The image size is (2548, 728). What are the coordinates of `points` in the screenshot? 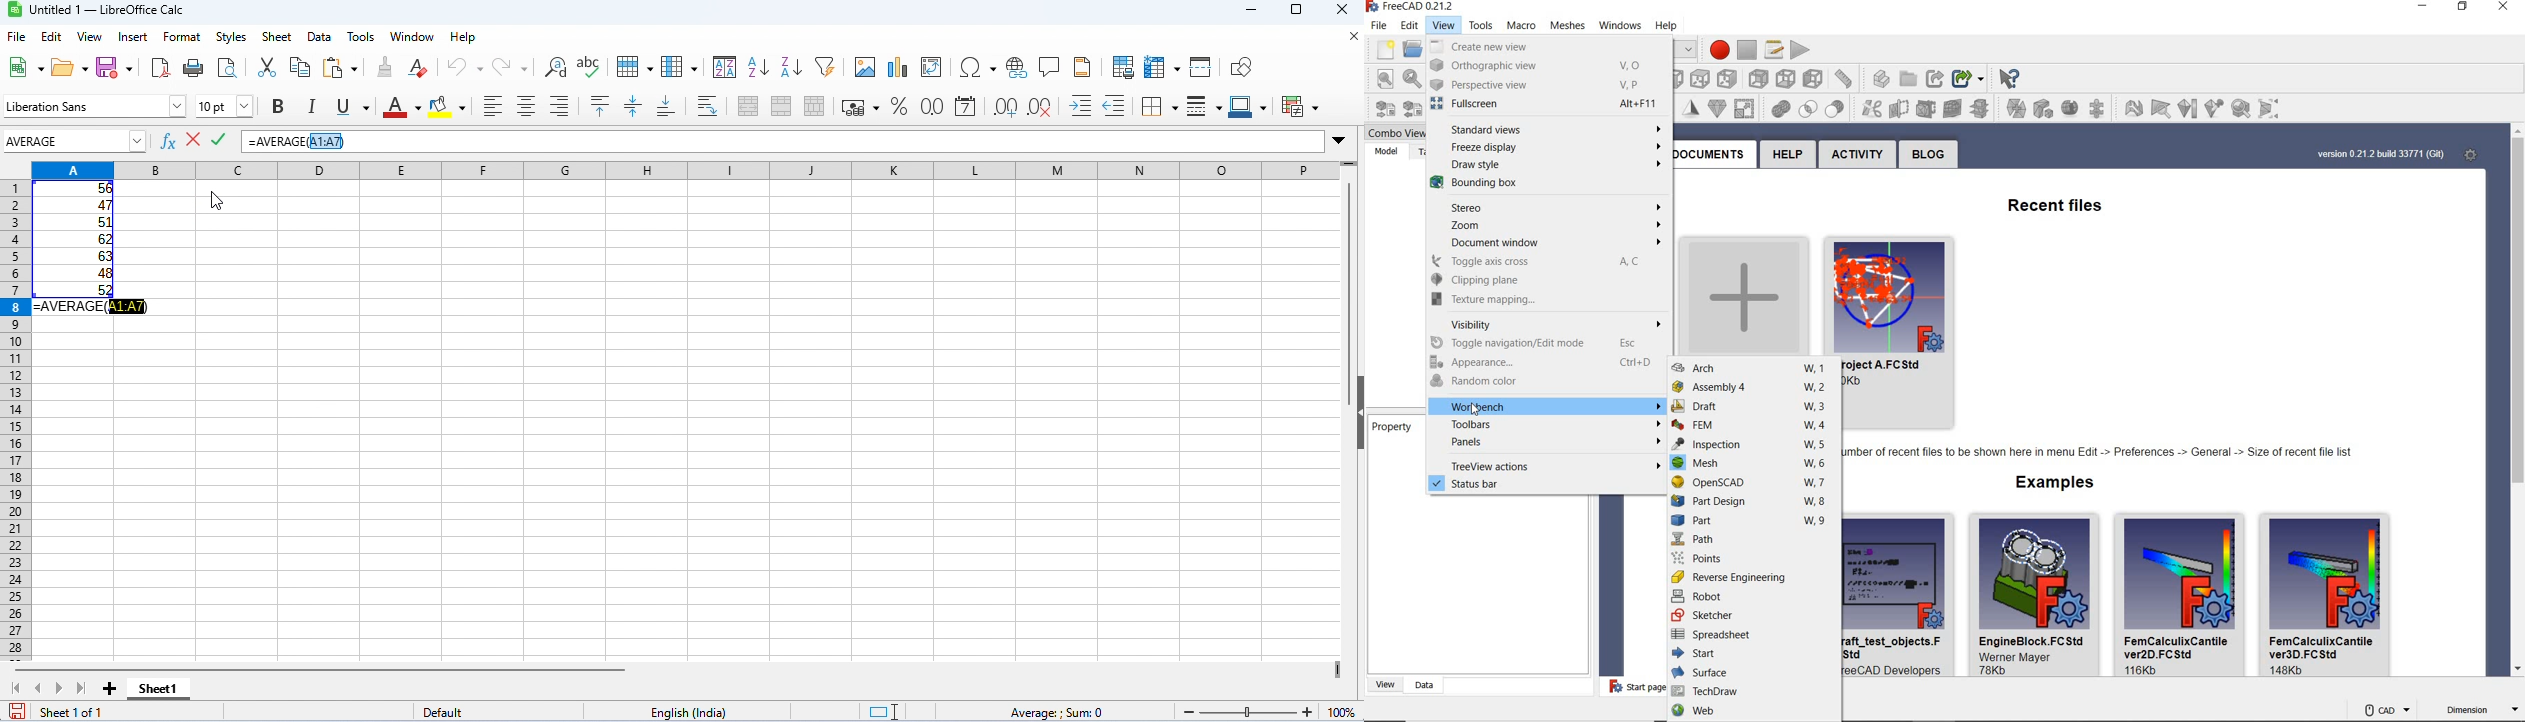 It's located at (1755, 558).